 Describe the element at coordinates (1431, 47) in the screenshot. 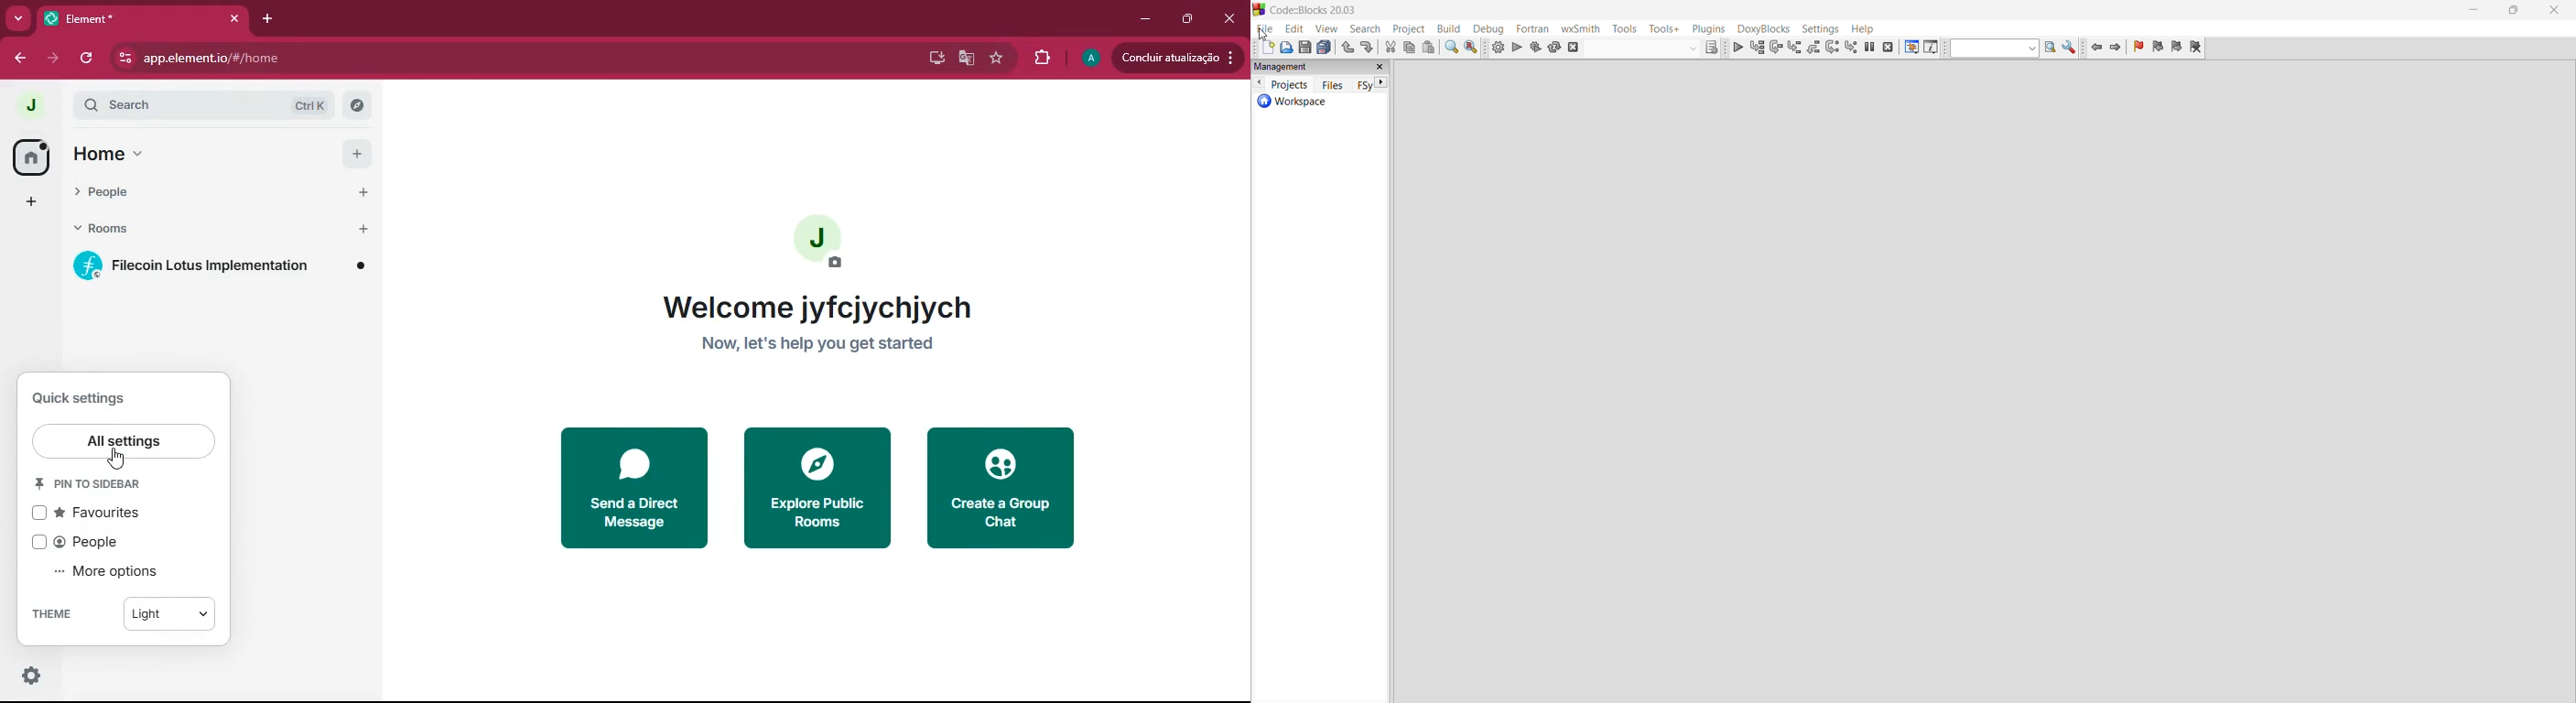

I see `paste` at that location.